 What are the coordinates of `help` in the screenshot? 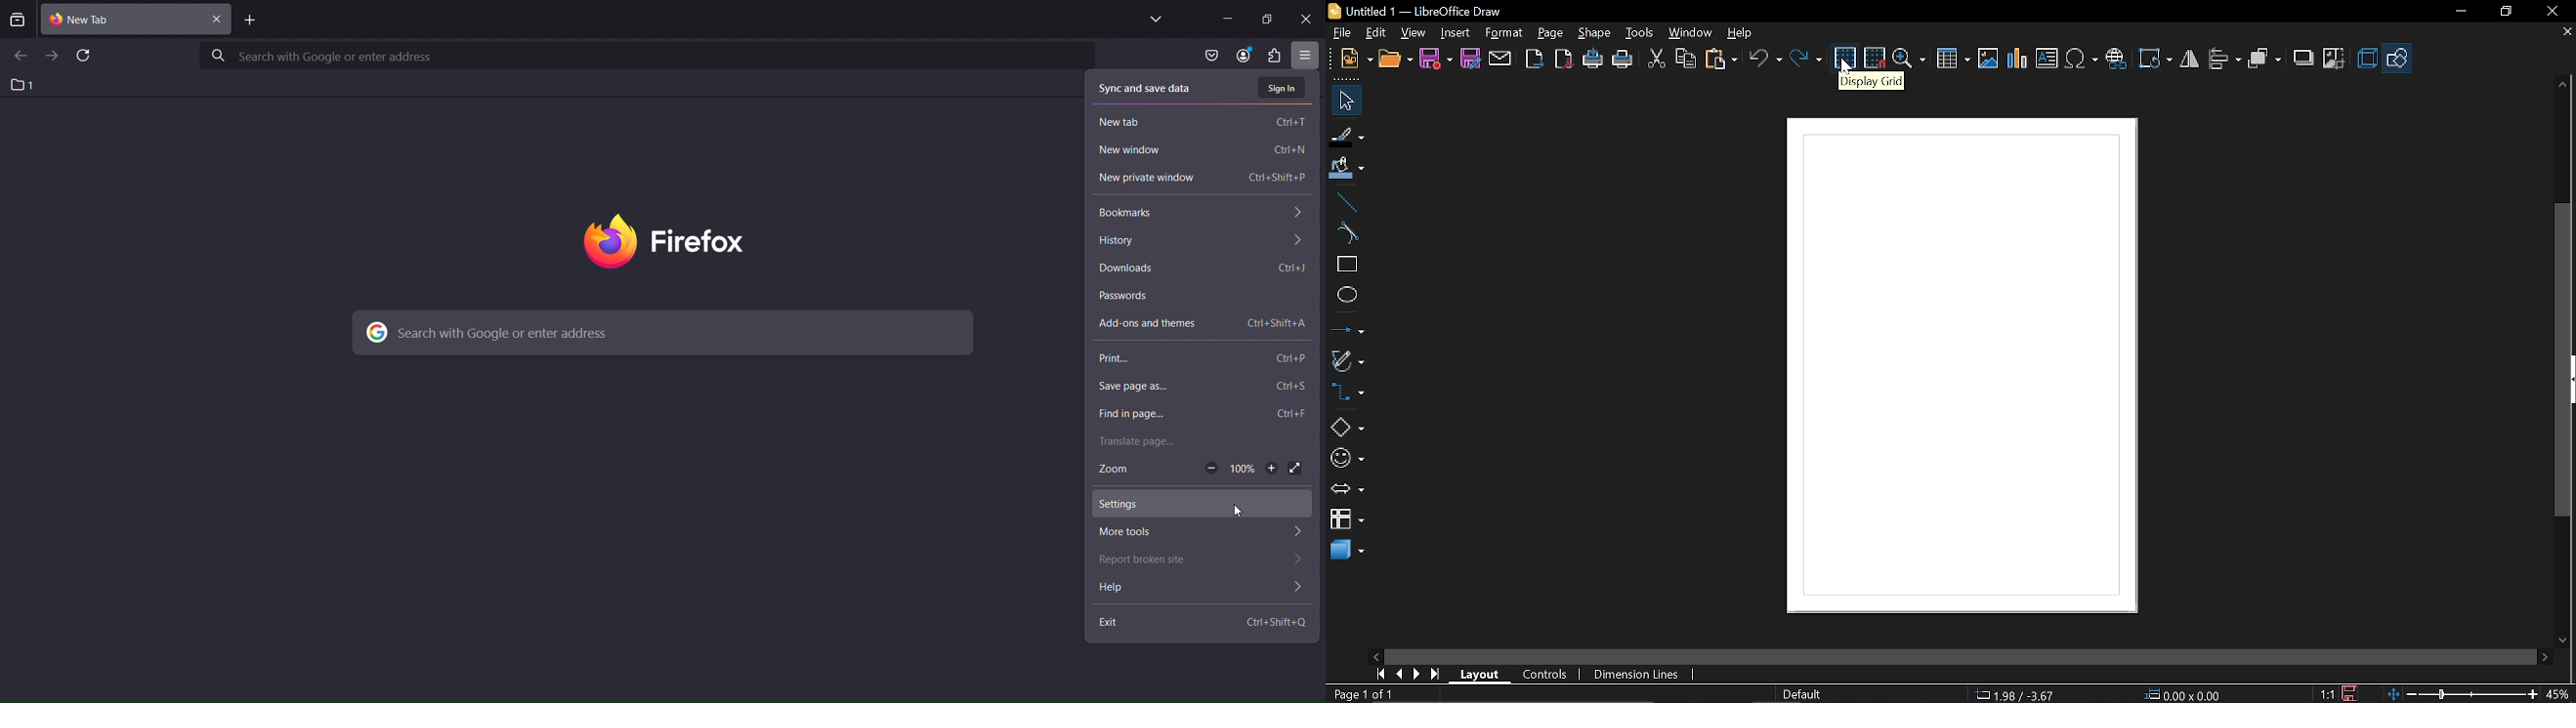 It's located at (1204, 590).